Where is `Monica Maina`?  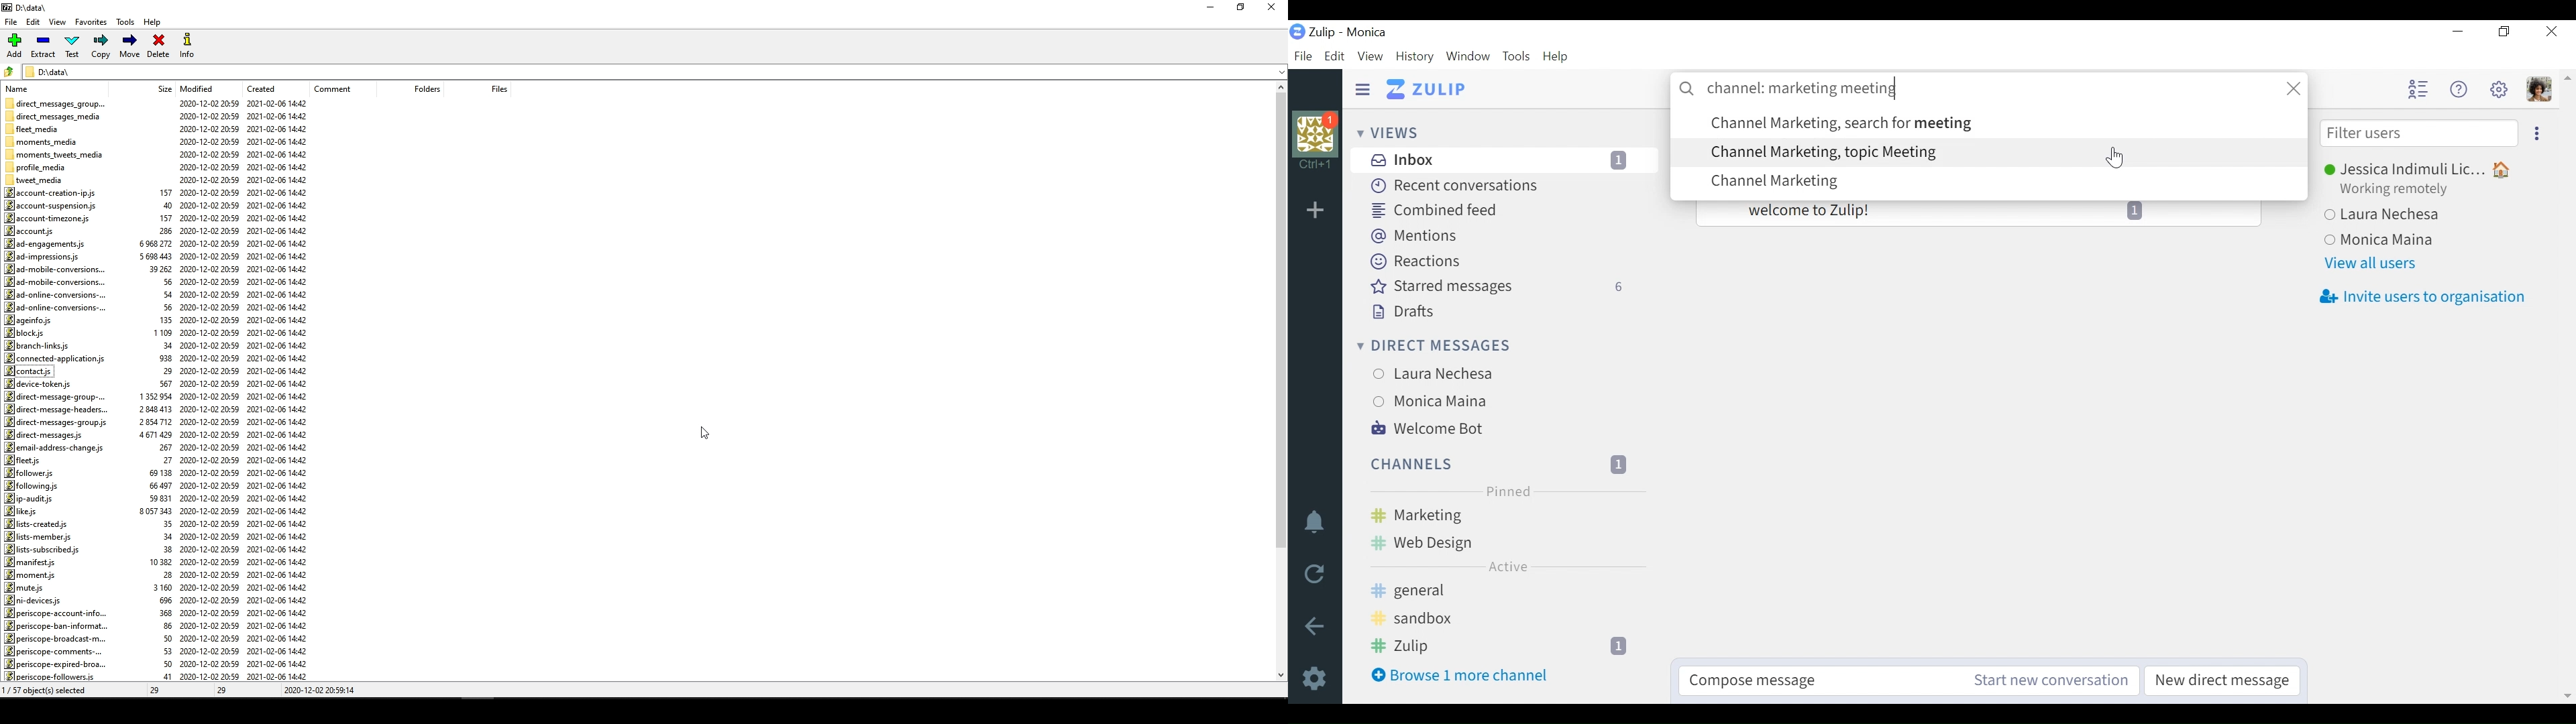
Monica Maina is located at coordinates (2390, 238).